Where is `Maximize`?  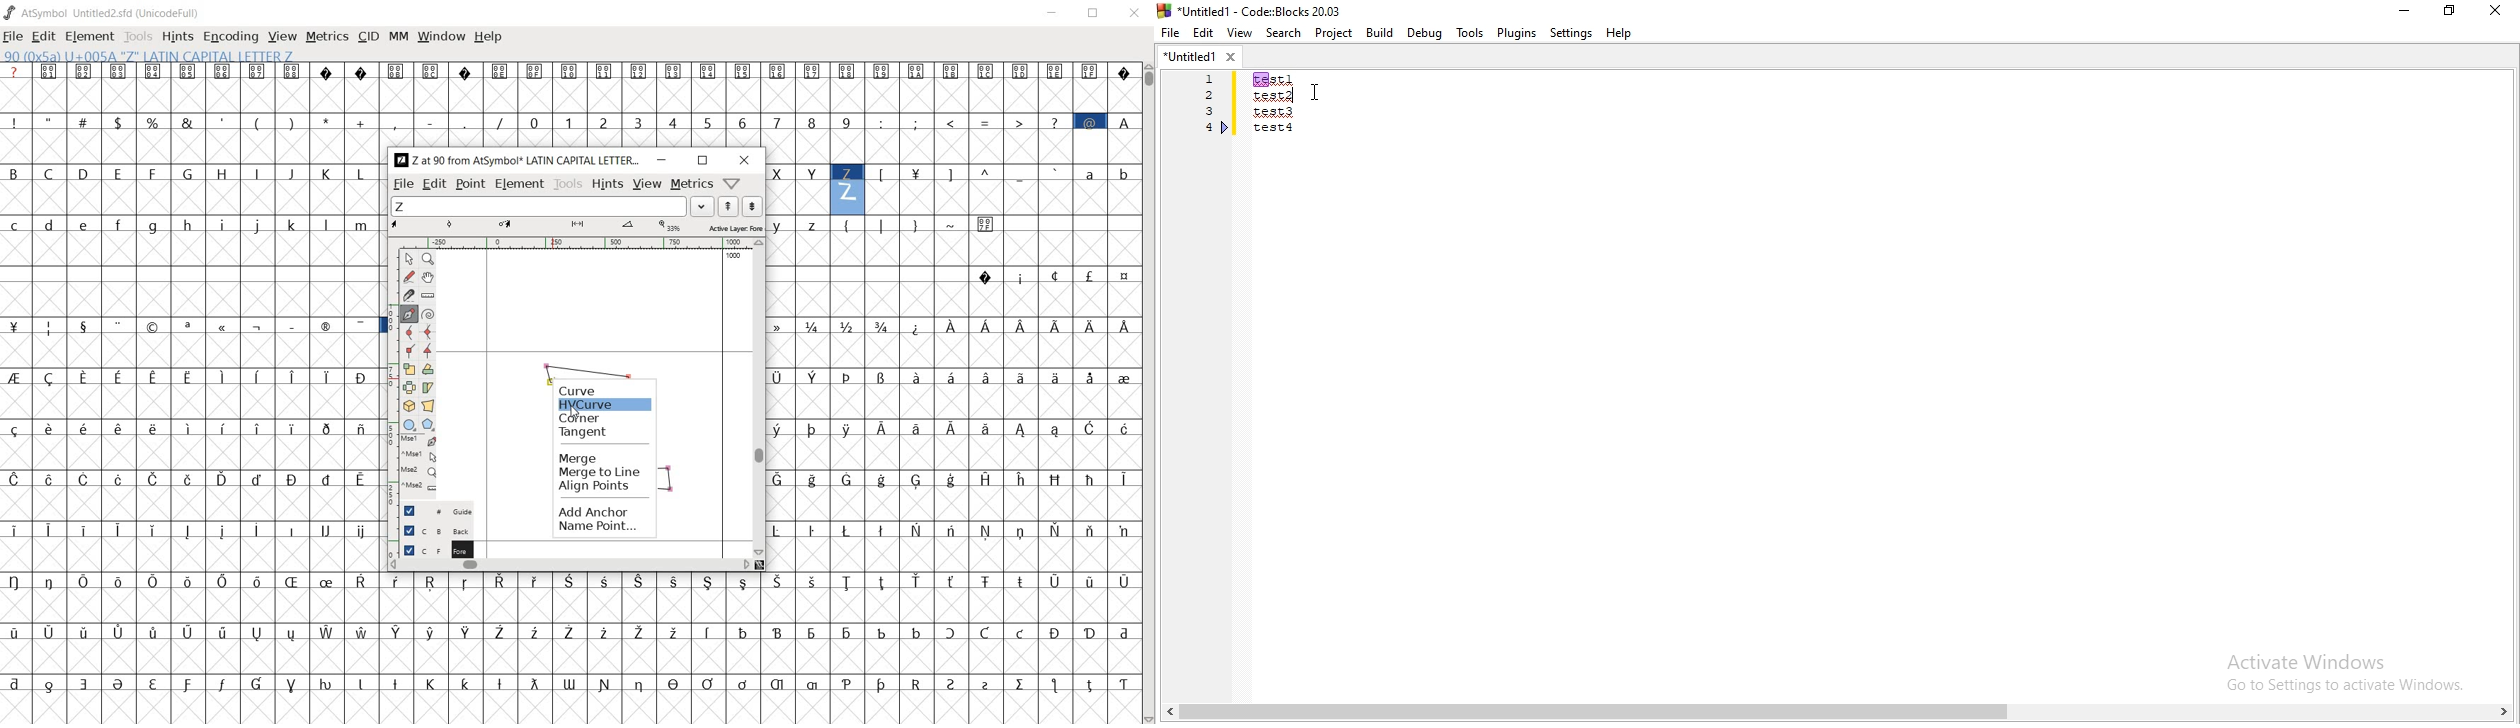
Maximize is located at coordinates (2453, 13).